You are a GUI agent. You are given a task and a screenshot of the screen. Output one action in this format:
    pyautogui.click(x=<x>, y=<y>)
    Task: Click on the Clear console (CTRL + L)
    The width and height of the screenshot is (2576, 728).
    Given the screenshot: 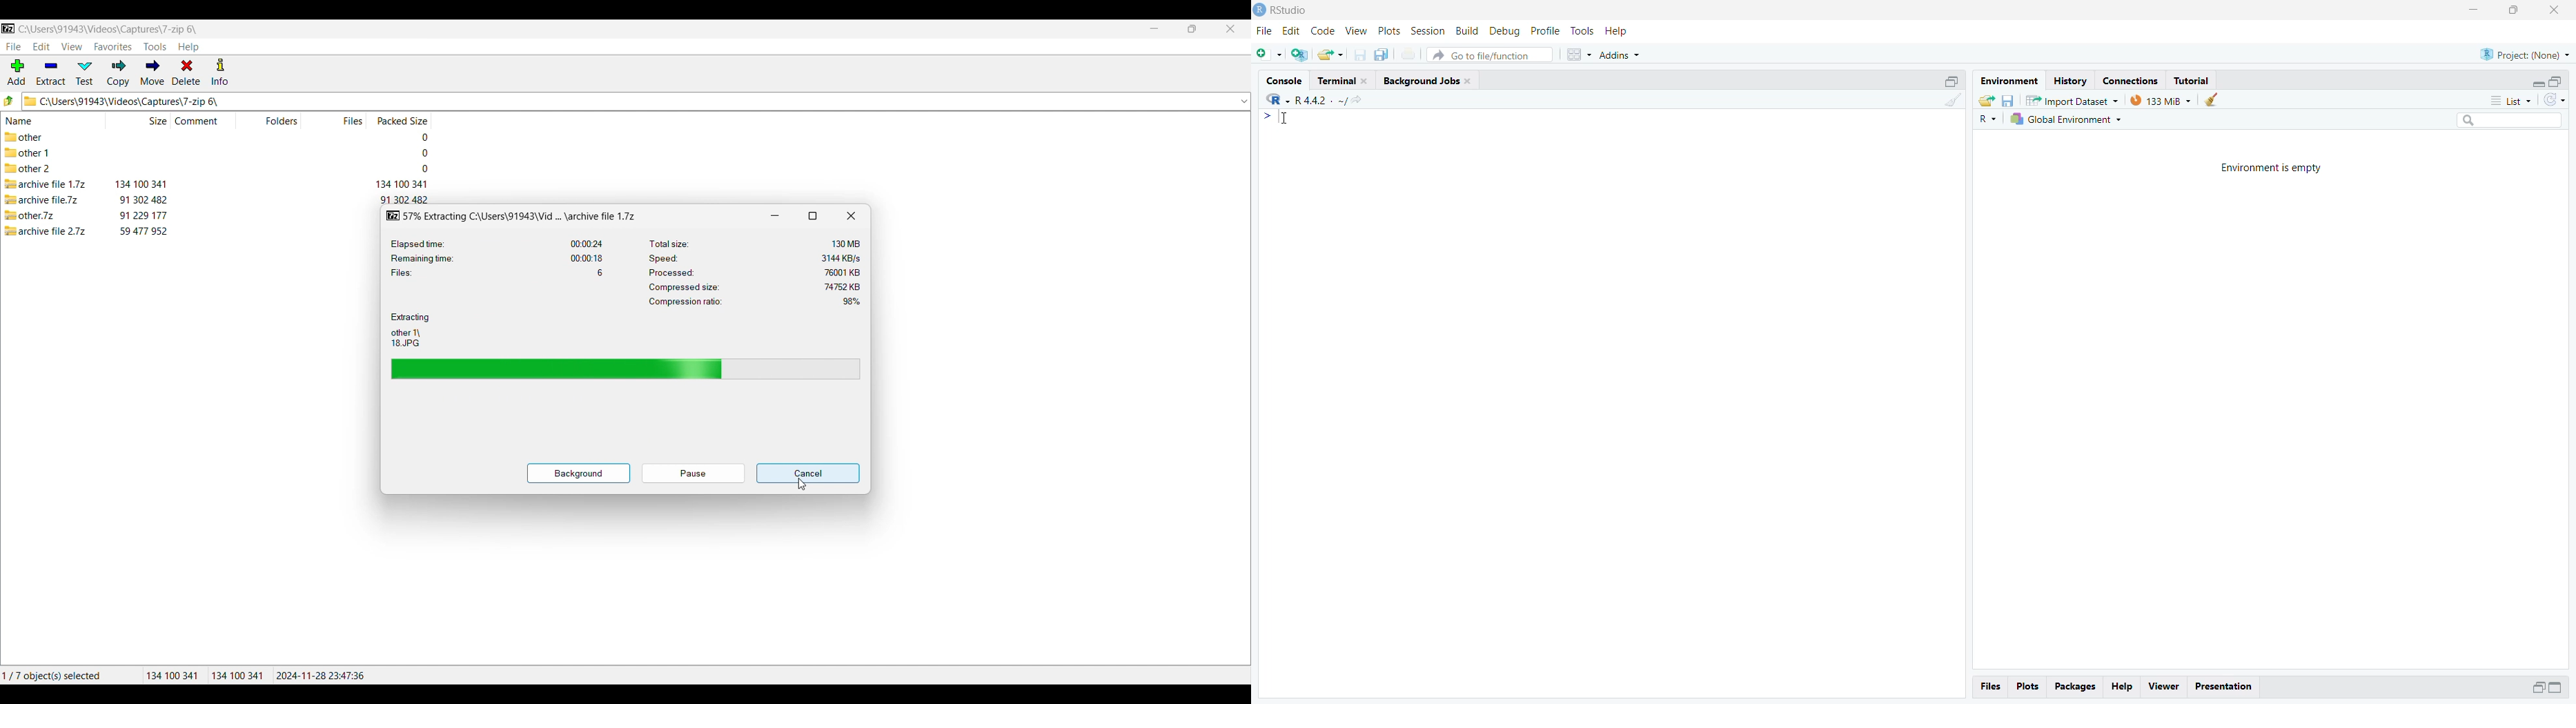 What is the action you would take?
    pyautogui.click(x=1954, y=102)
    